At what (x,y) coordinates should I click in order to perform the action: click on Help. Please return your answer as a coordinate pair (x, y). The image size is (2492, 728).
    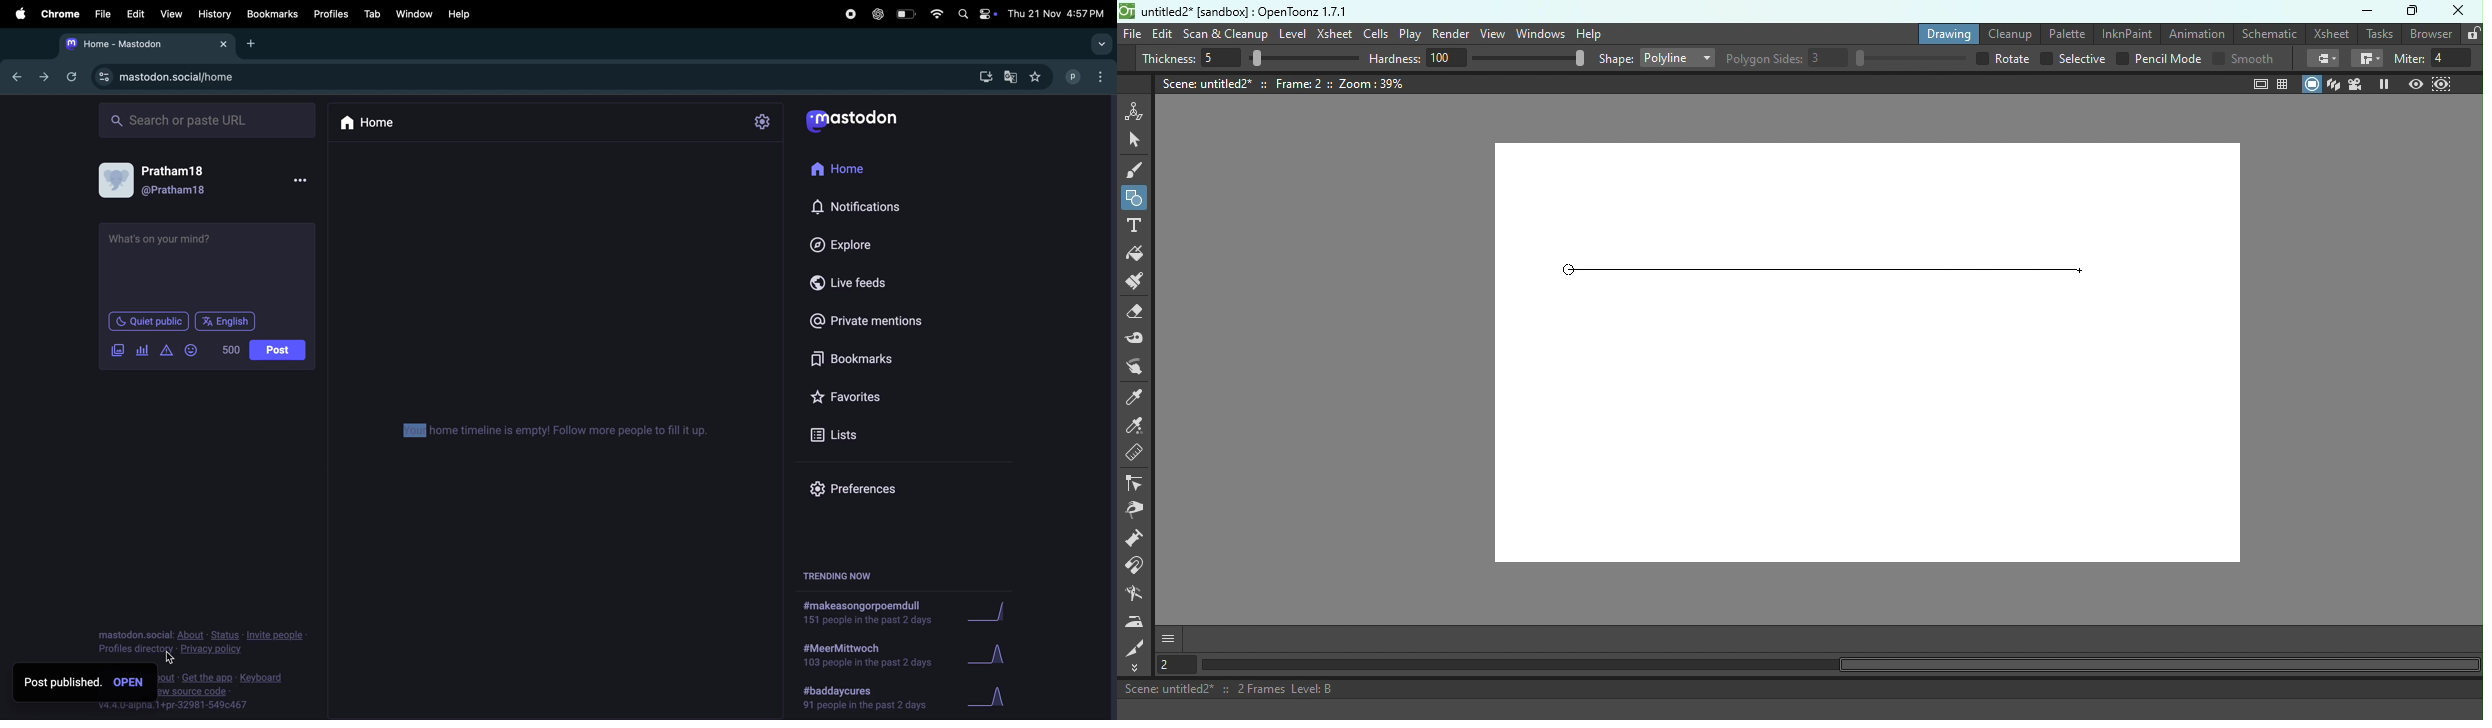
    Looking at the image, I should click on (1588, 33).